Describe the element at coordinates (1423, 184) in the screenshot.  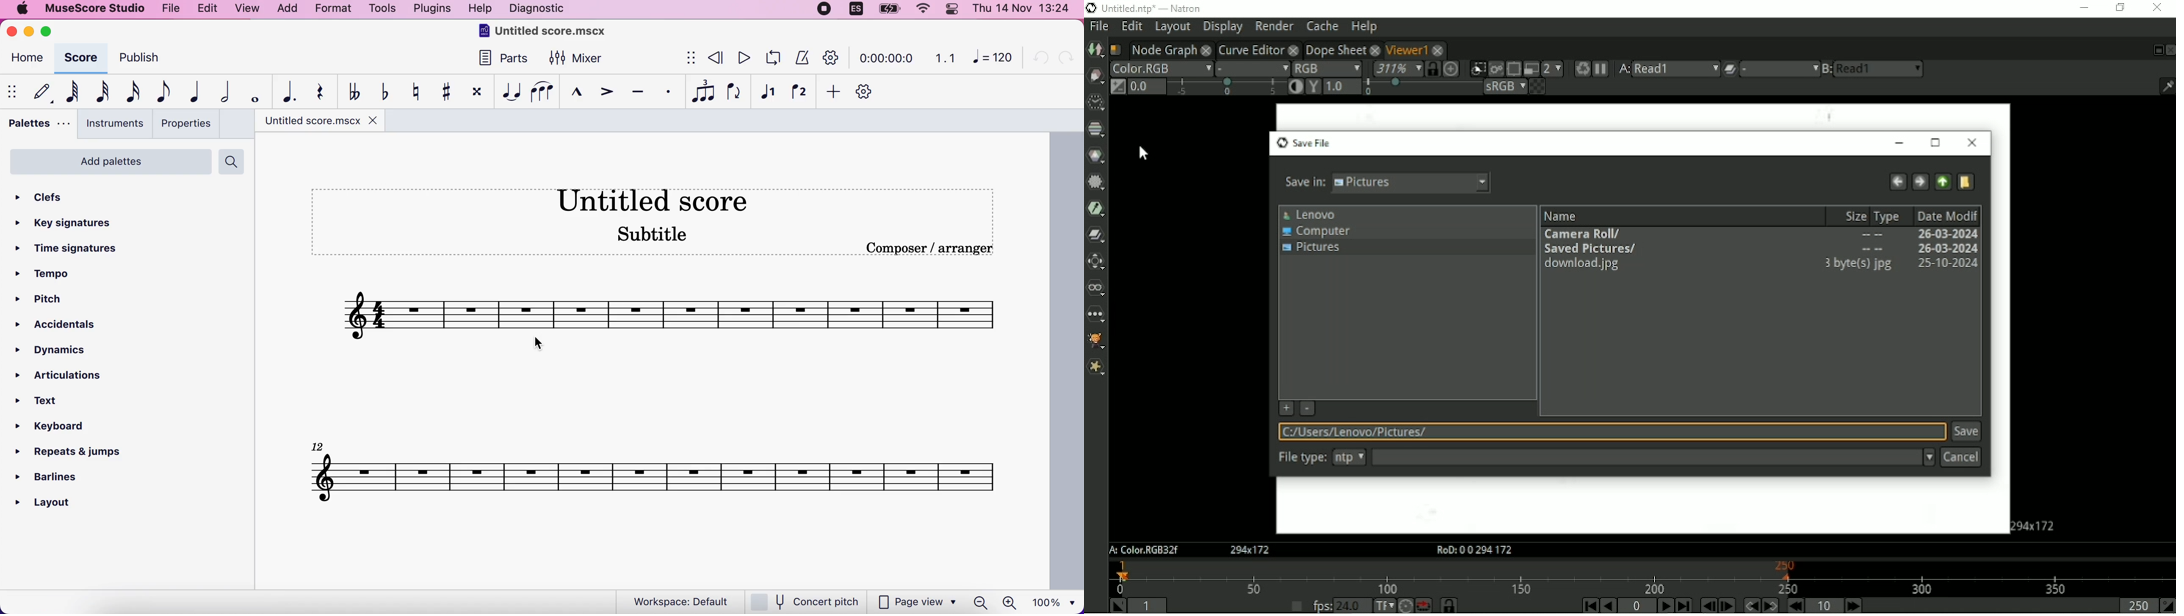
I see `pictures` at that location.